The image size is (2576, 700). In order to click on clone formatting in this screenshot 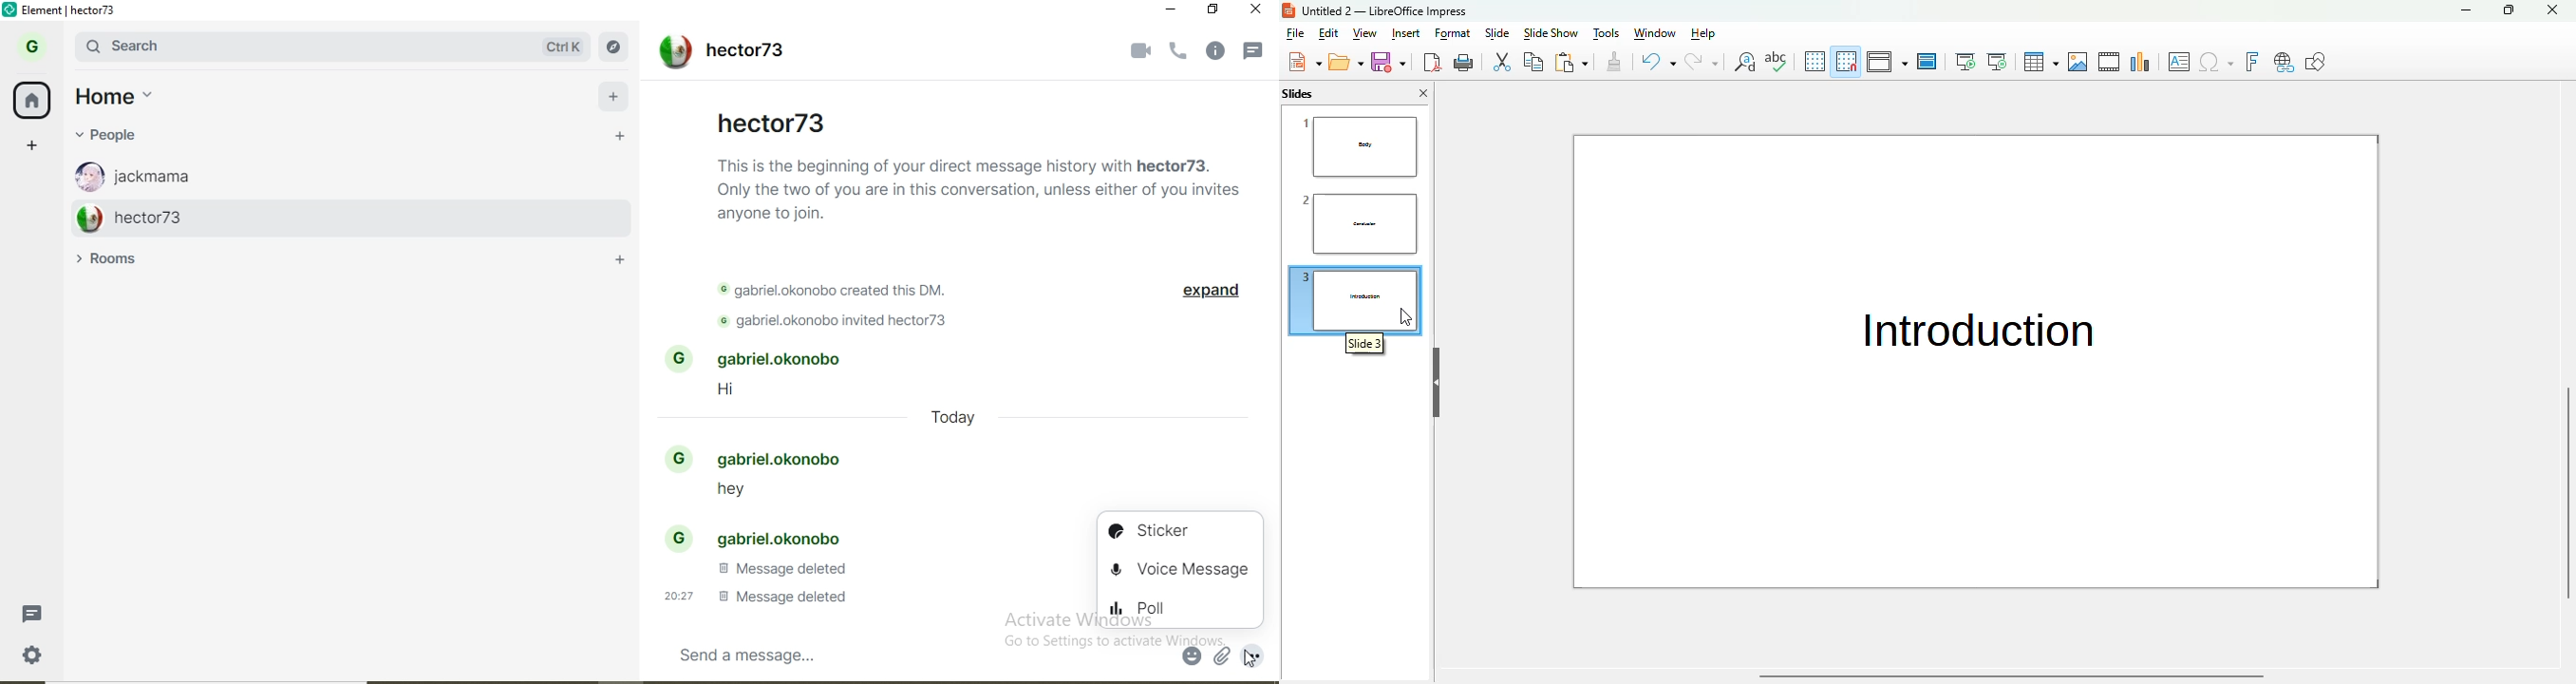, I will do `click(1614, 61)`.